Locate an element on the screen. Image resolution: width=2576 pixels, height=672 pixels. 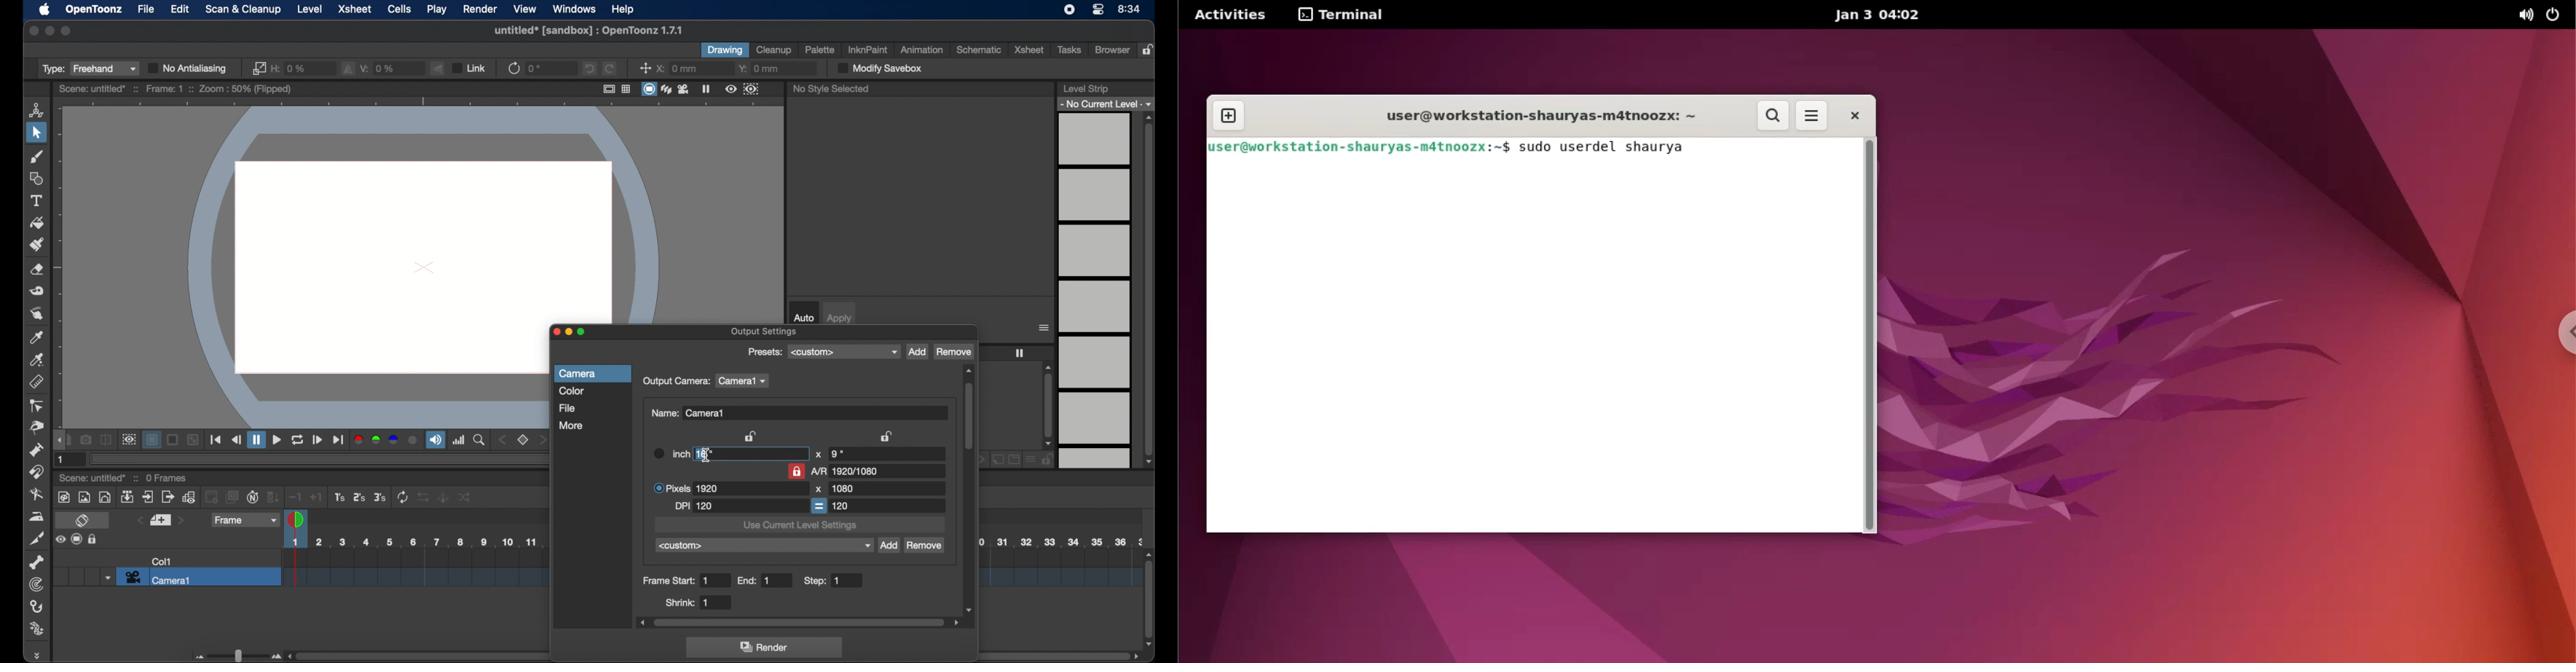
tracker tool is located at coordinates (36, 584).